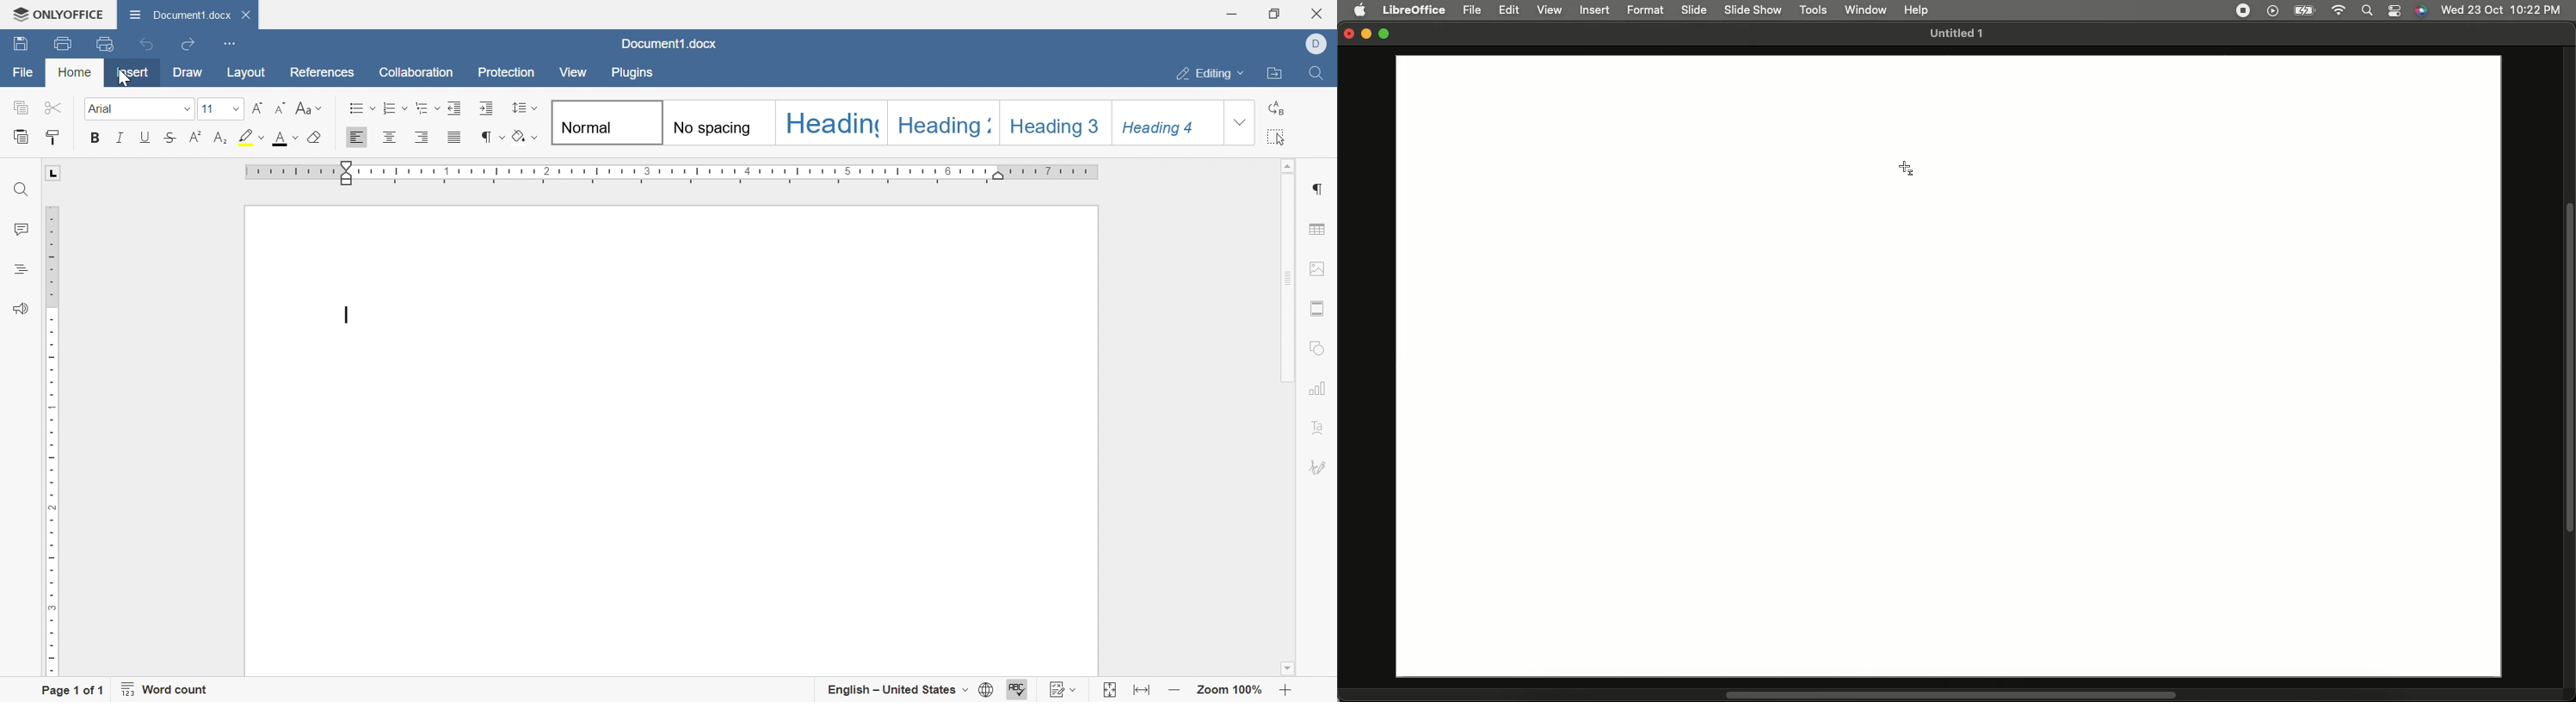 This screenshot has height=728, width=2576. What do you see at coordinates (144, 139) in the screenshot?
I see `Underline` at bounding box center [144, 139].